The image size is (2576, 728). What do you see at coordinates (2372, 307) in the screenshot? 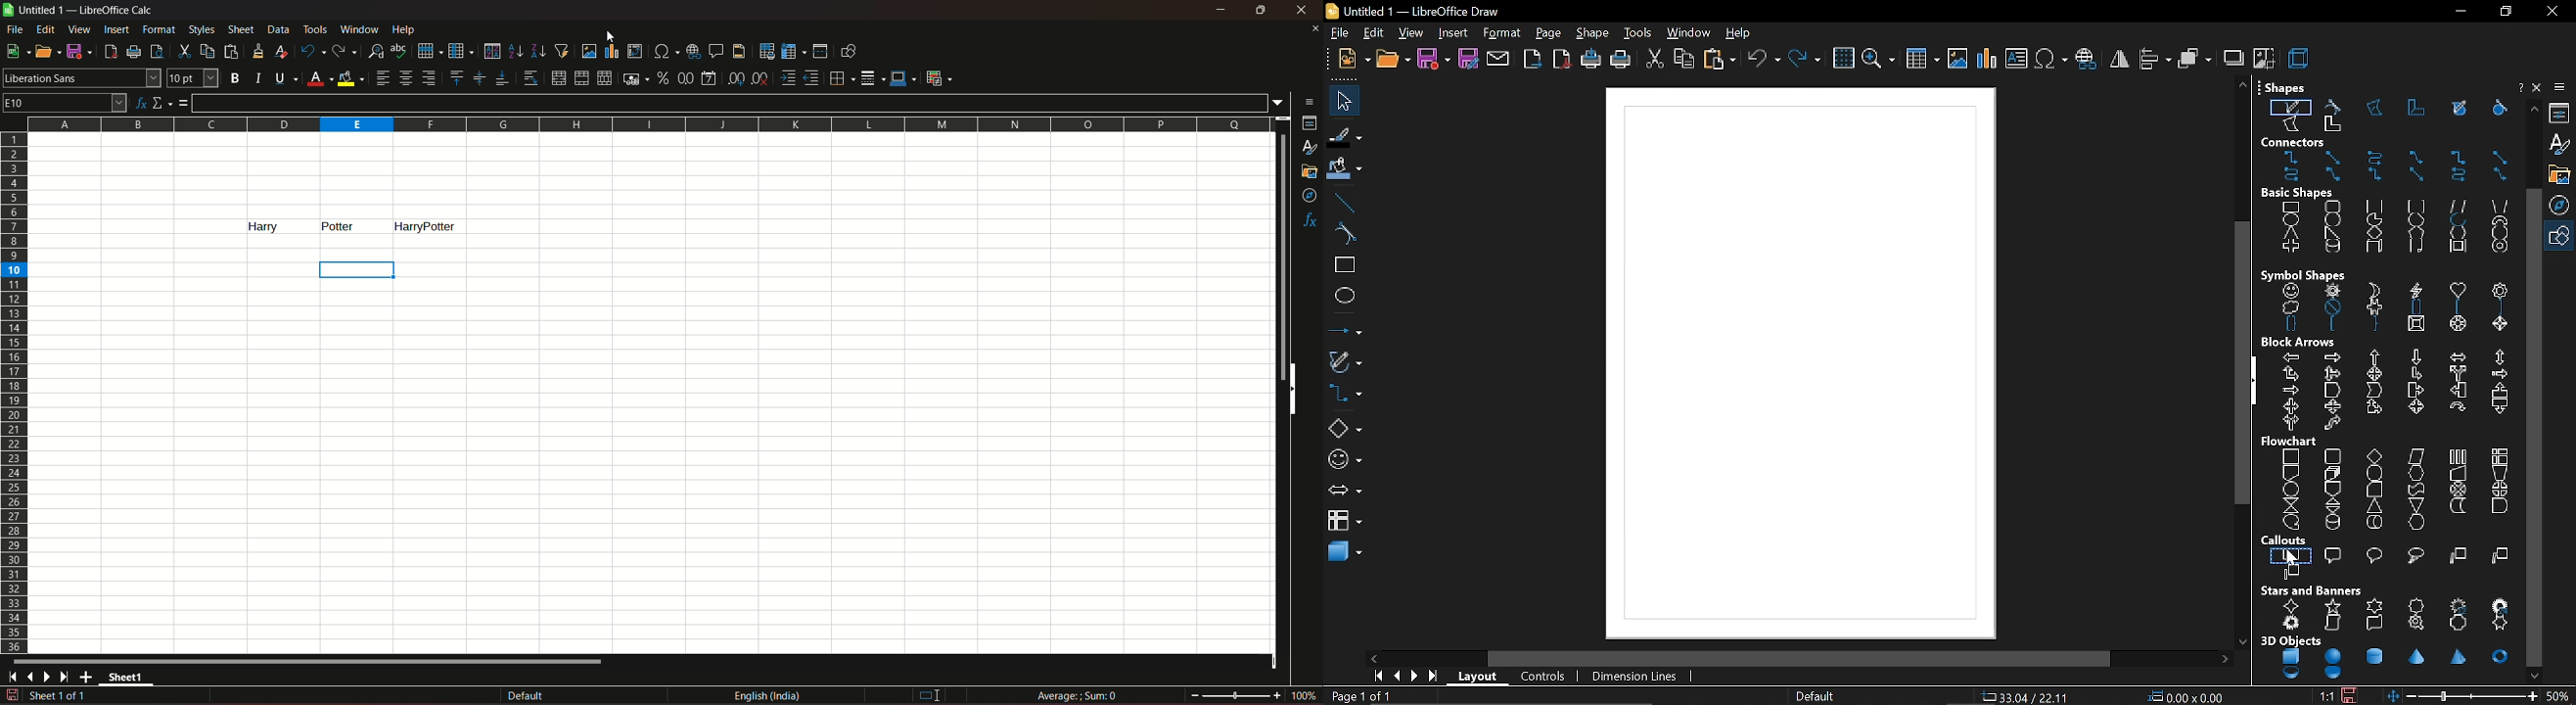
I see `puzzle` at bounding box center [2372, 307].